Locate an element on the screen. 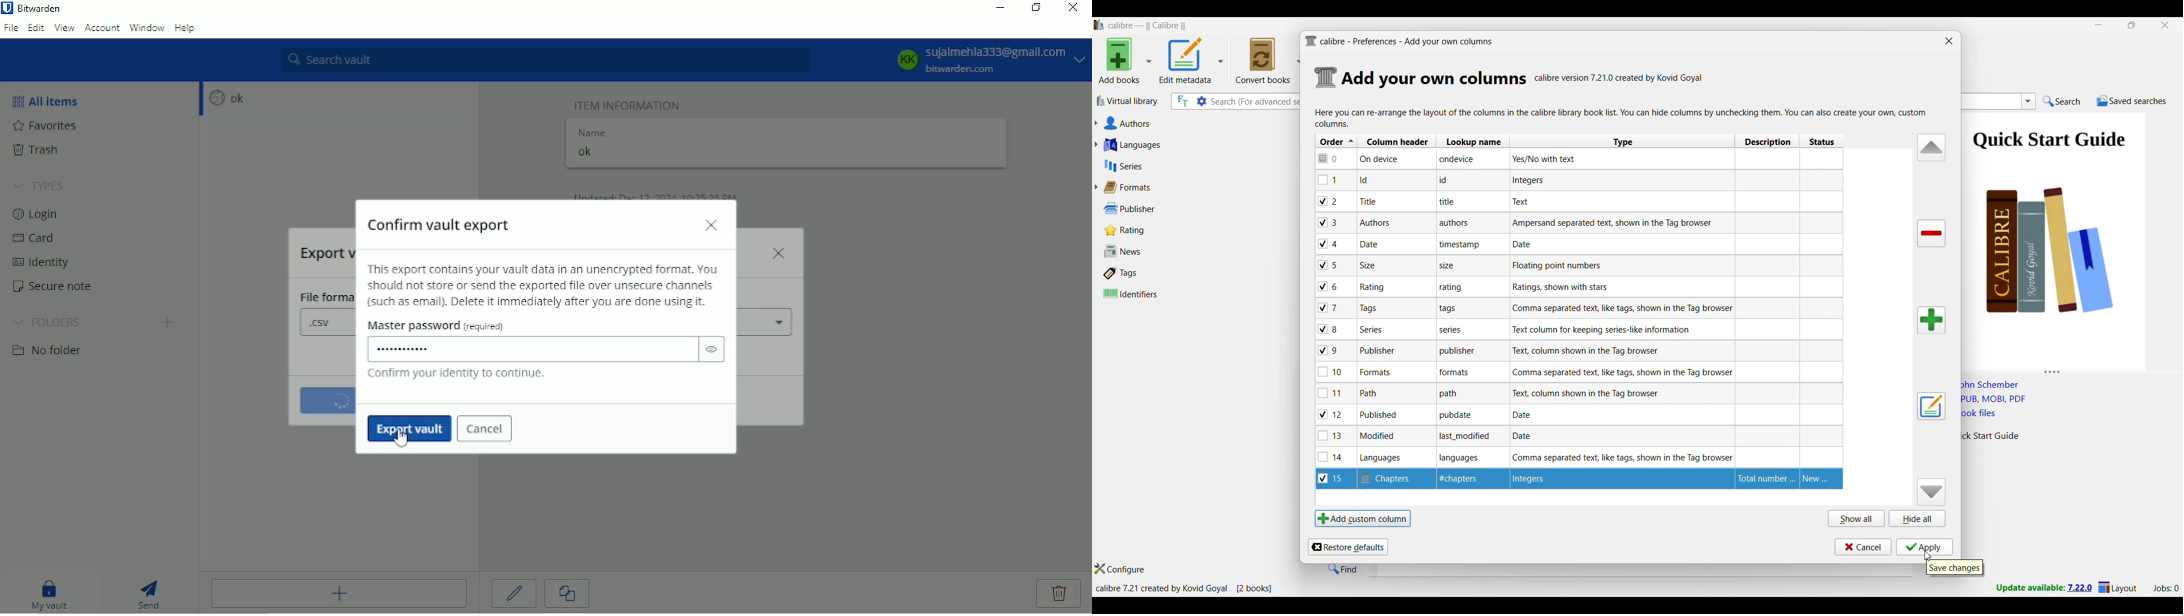 This screenshot has width=2184, height=616. News is located at coordinates (1145, 251).